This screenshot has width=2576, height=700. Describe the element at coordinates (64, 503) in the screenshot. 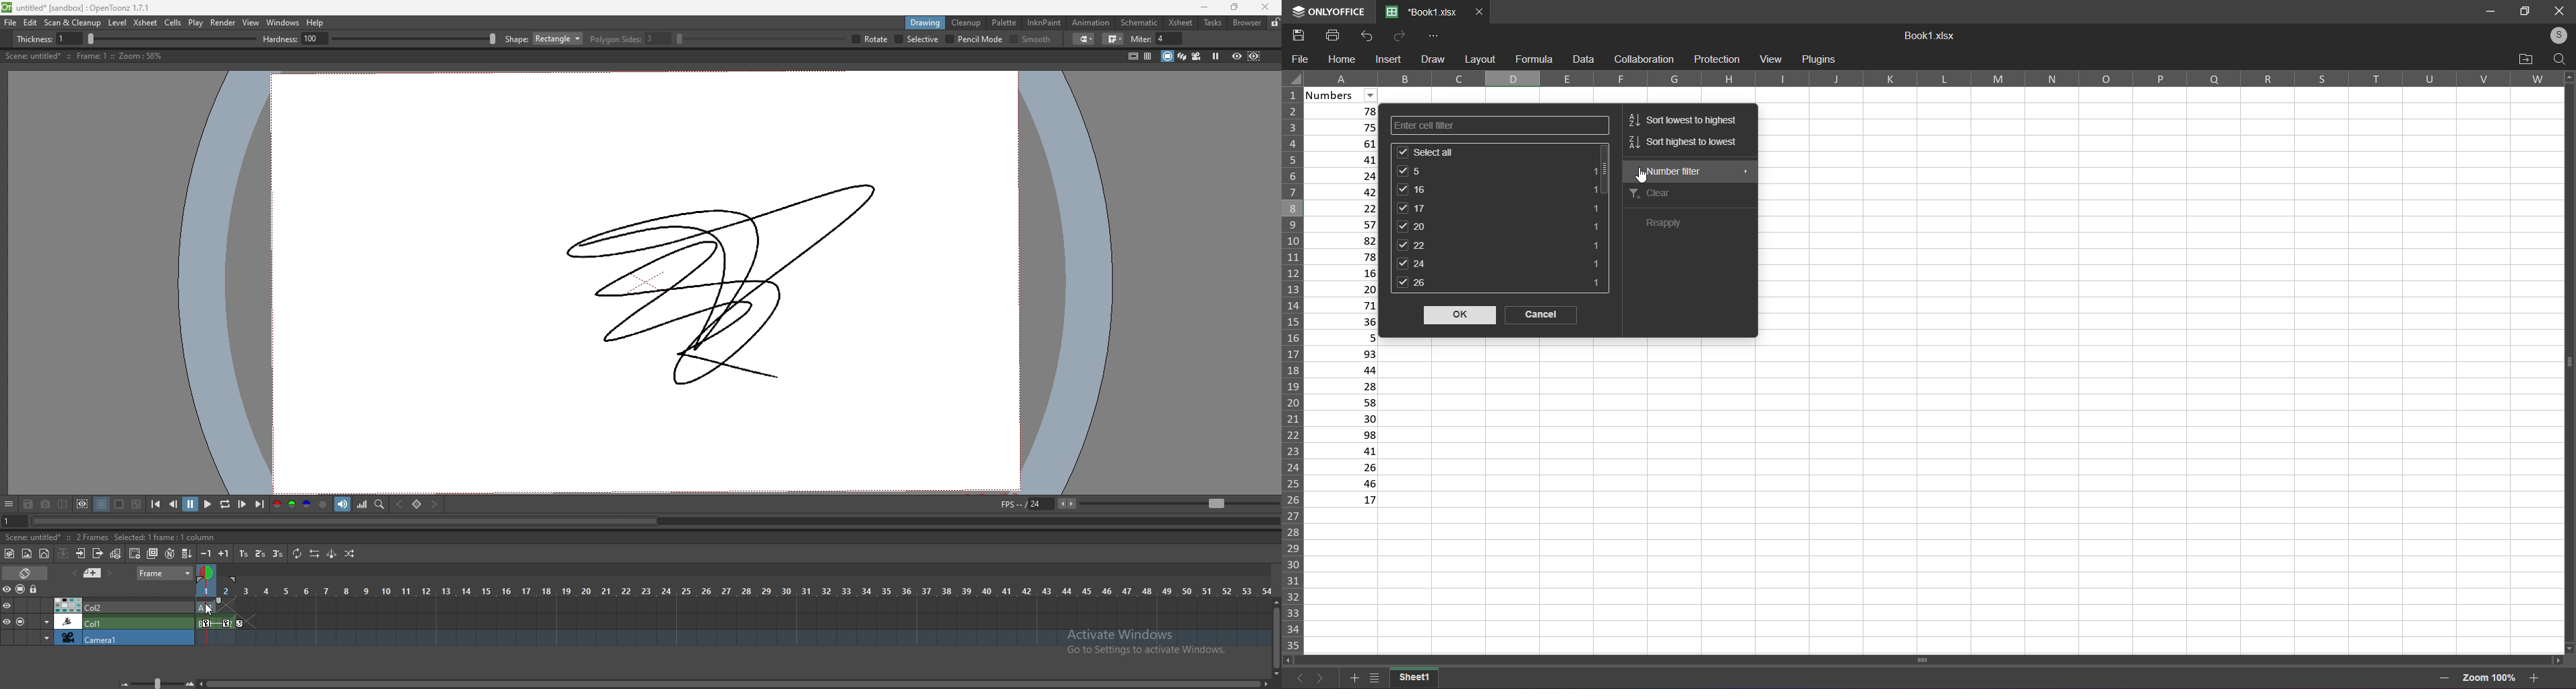

I see `compare to snapshot` at that location.